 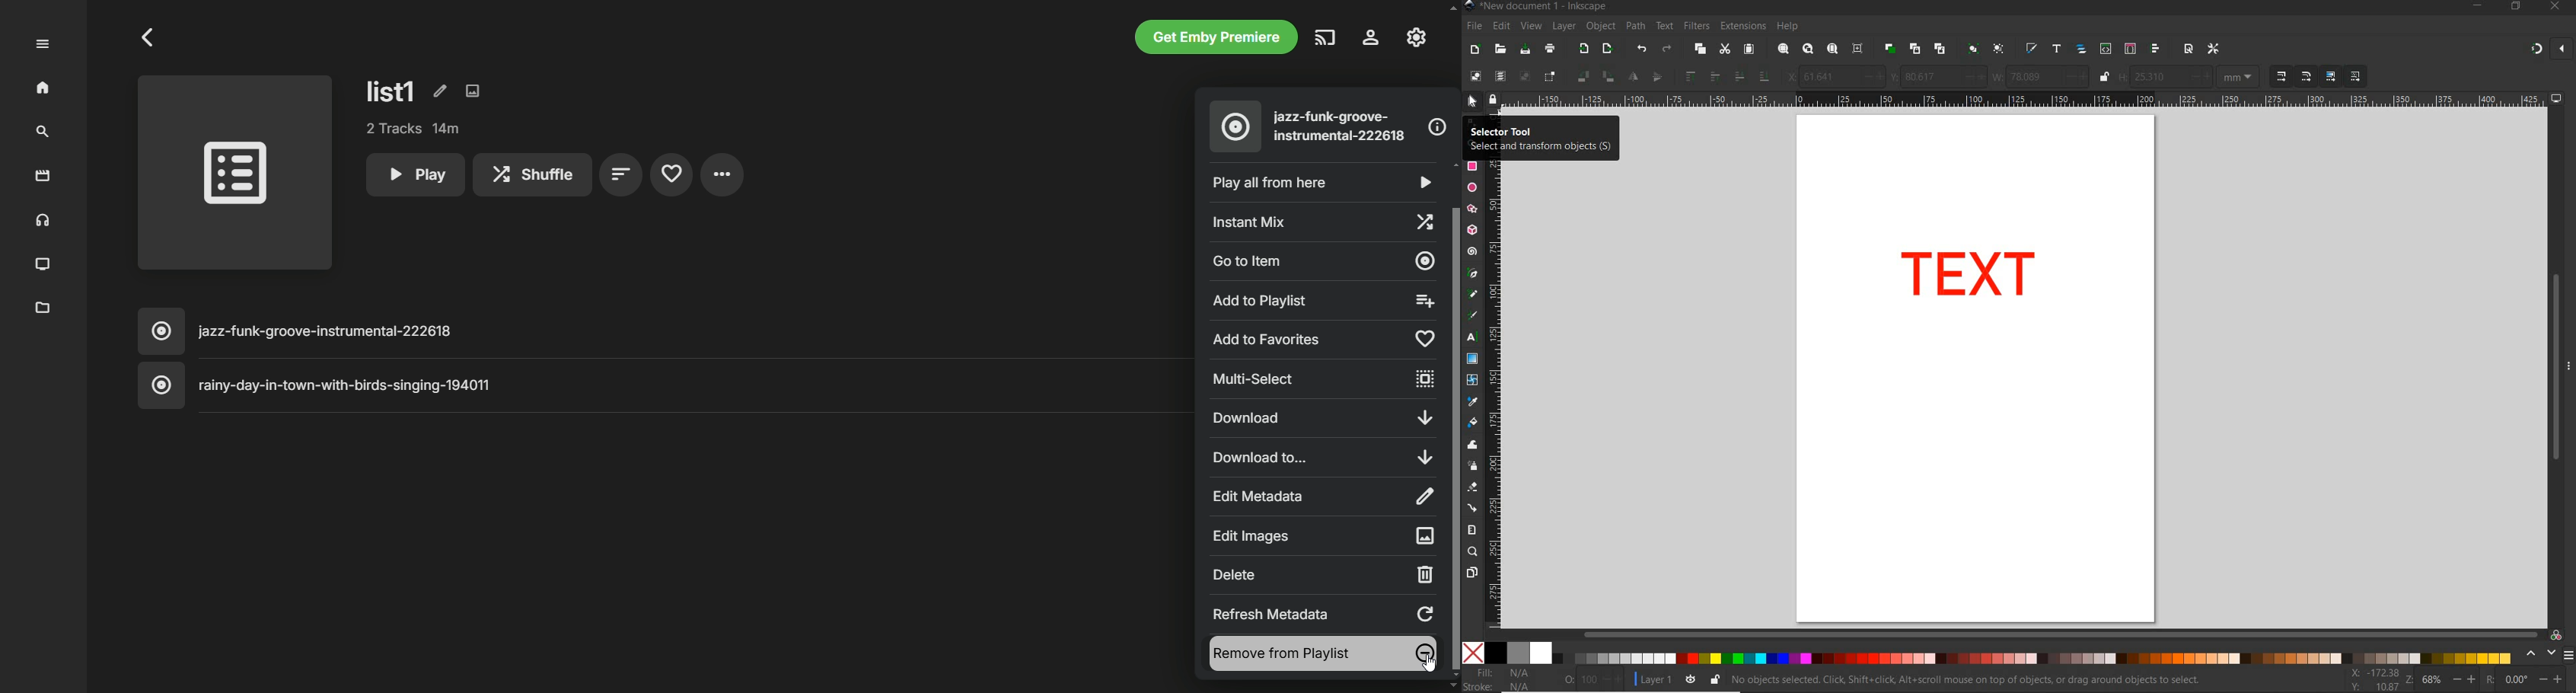 I want to click on selector tool, so click(x=1541, y=139).